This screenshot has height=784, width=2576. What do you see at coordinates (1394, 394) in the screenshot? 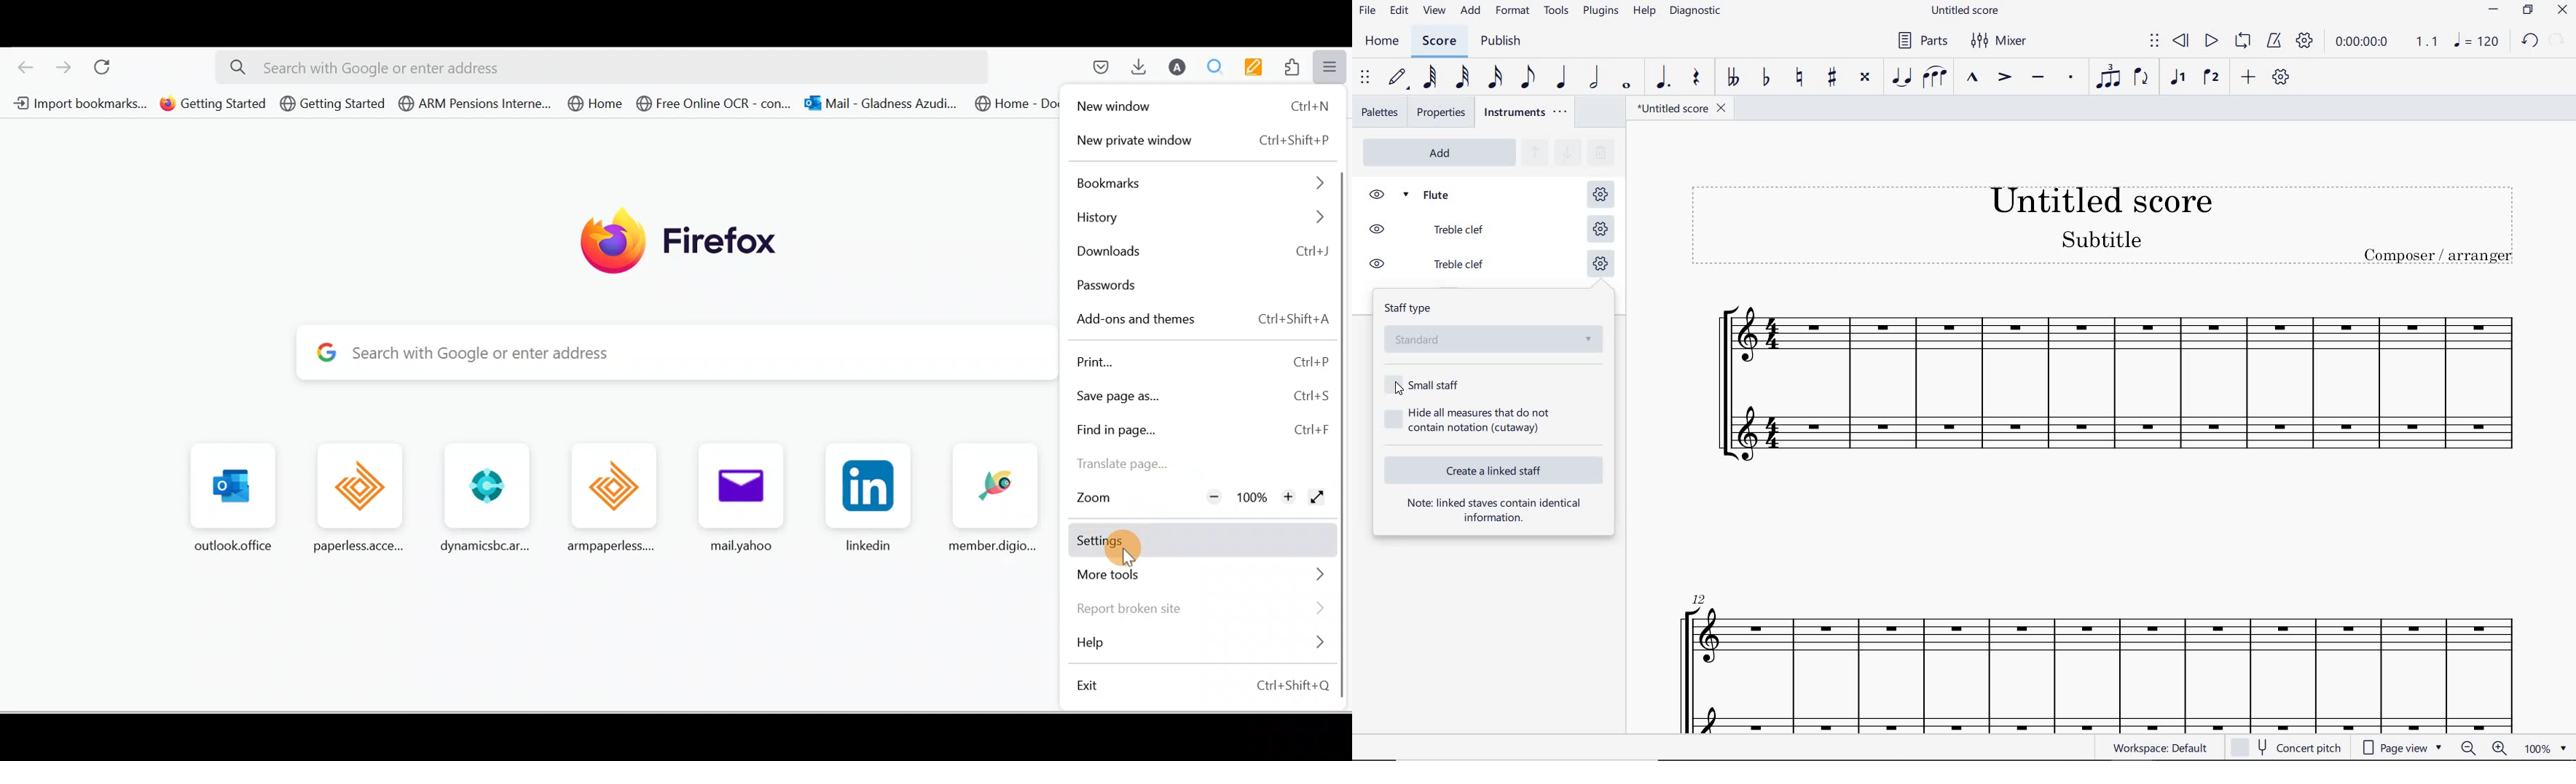
I see `cursor` at bounding box center [1394, 394].